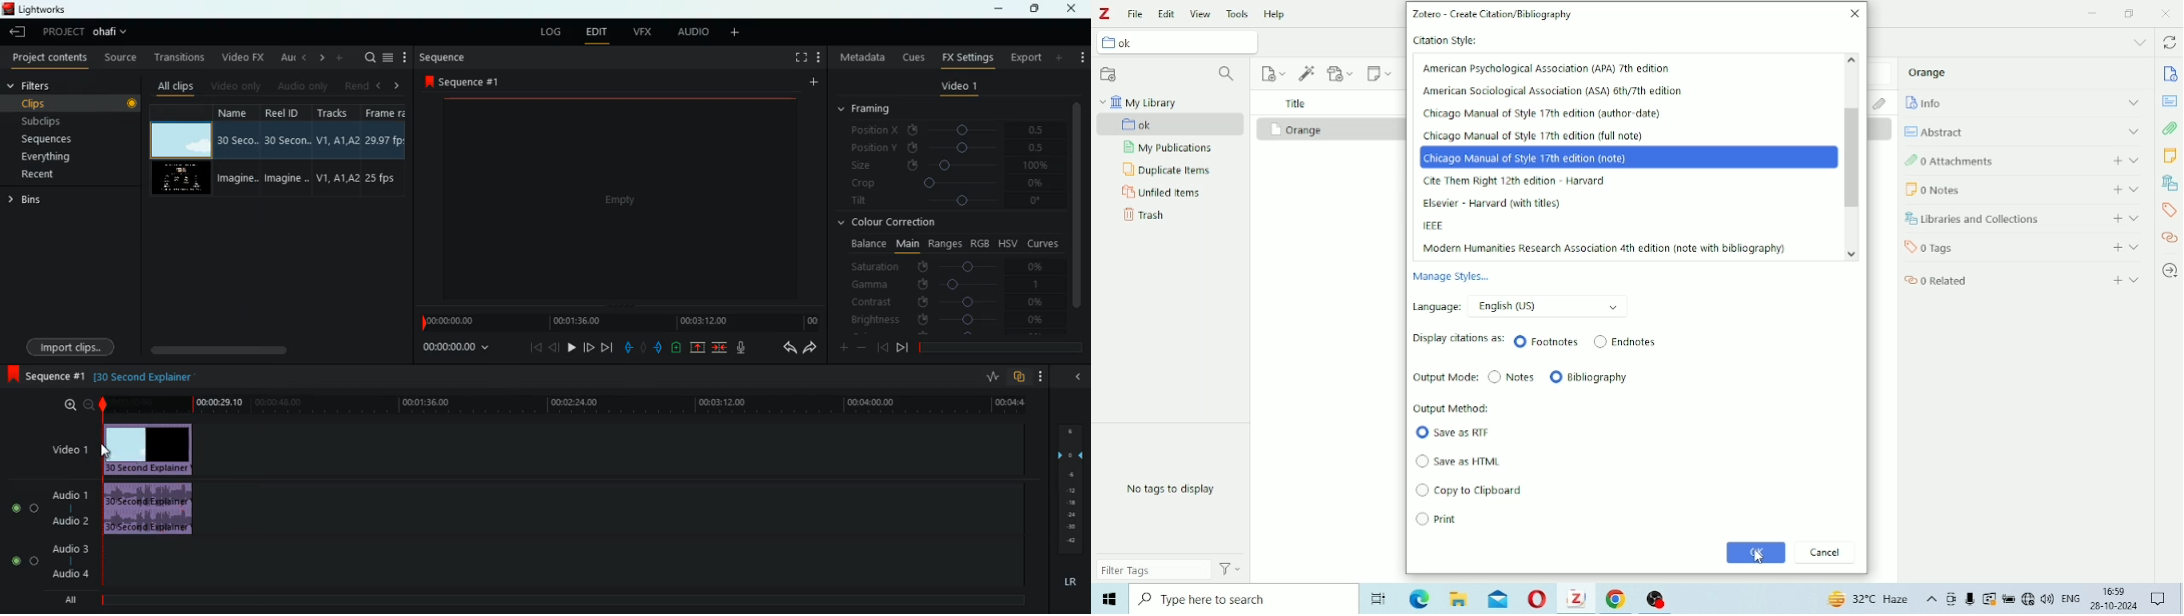 The height and width of the screenshot is (616, 2184). I want to click on menu, so click(388, 57).